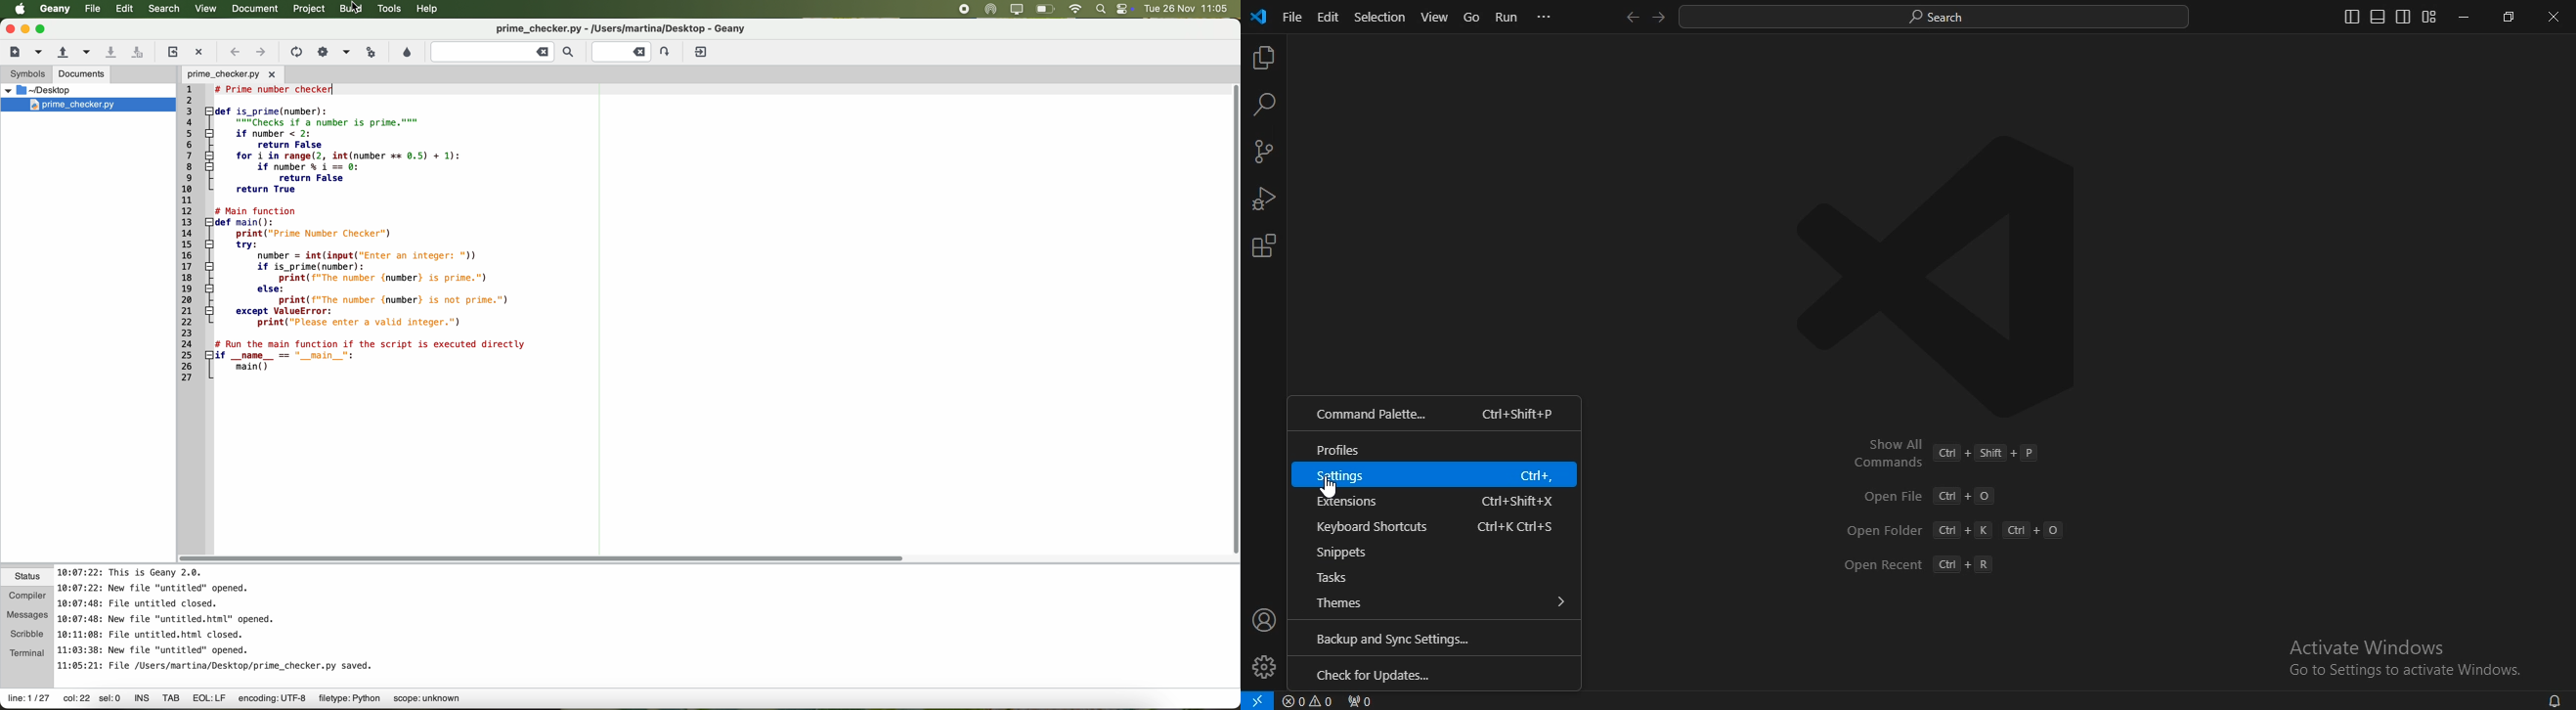 This screenshot has height=728, width=2576. Describe the element at coordinates (258, 9) in the screenshot. I see `document` at that location.